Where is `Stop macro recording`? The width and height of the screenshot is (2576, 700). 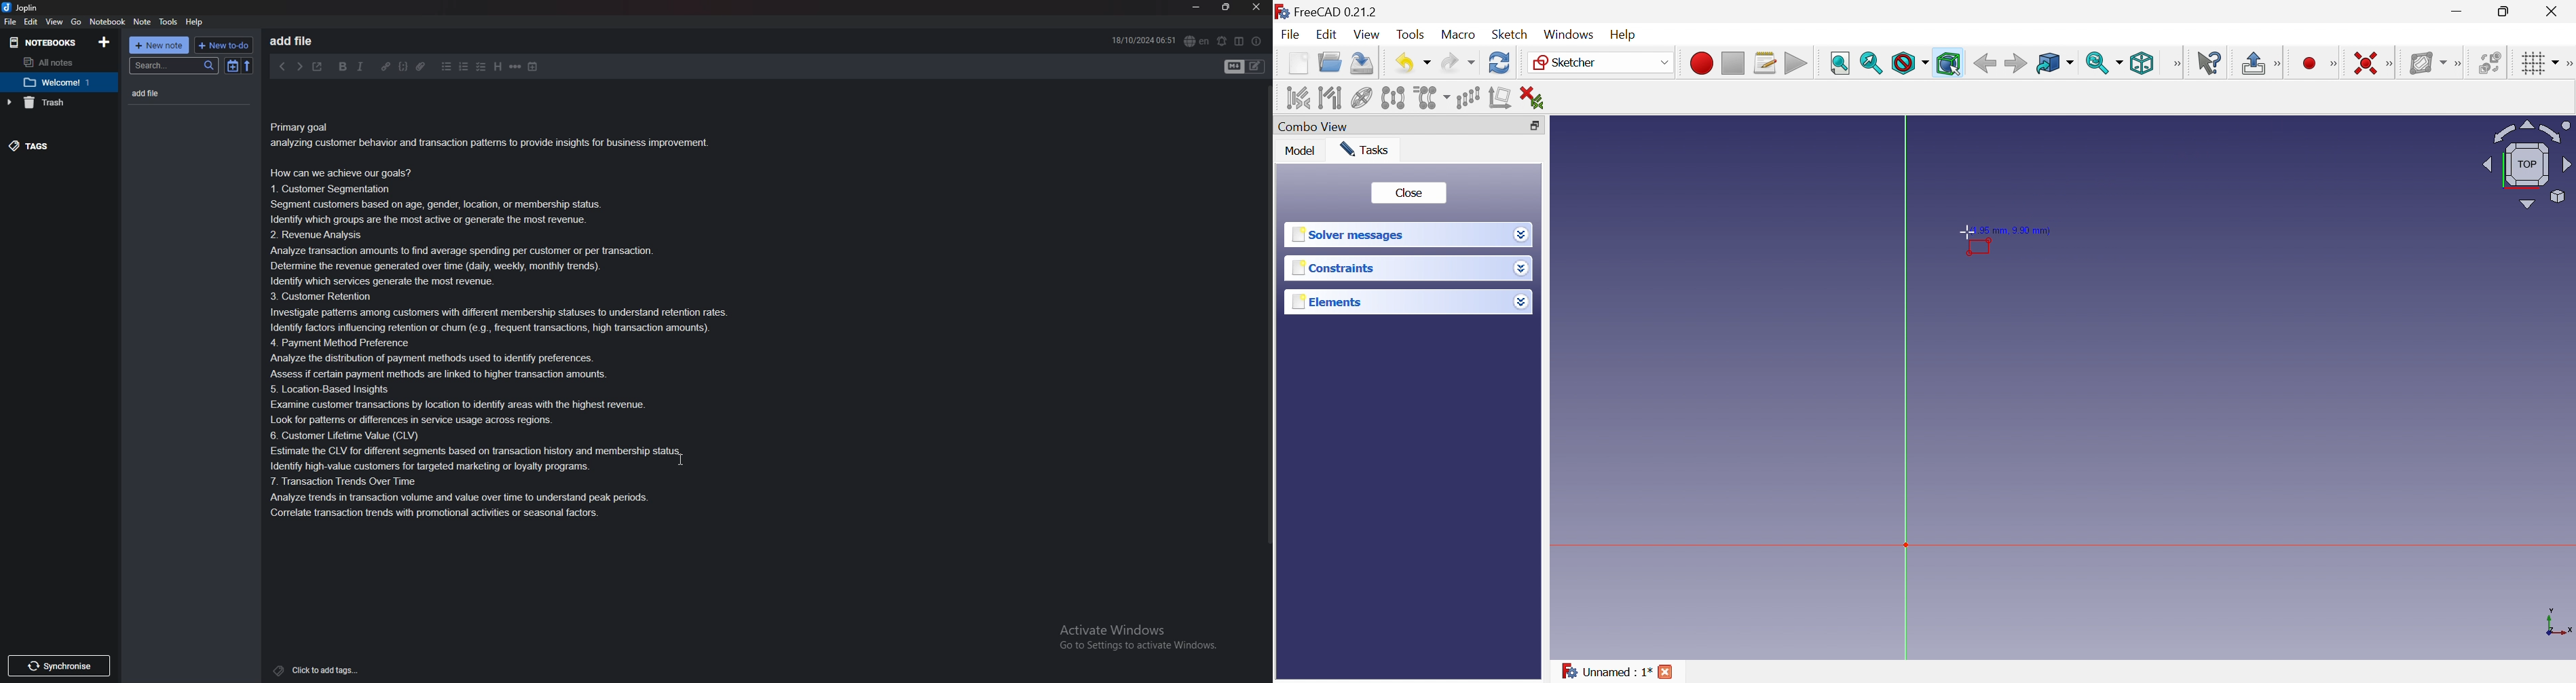
Stop macro recording is located at coordinates (1733, 62).